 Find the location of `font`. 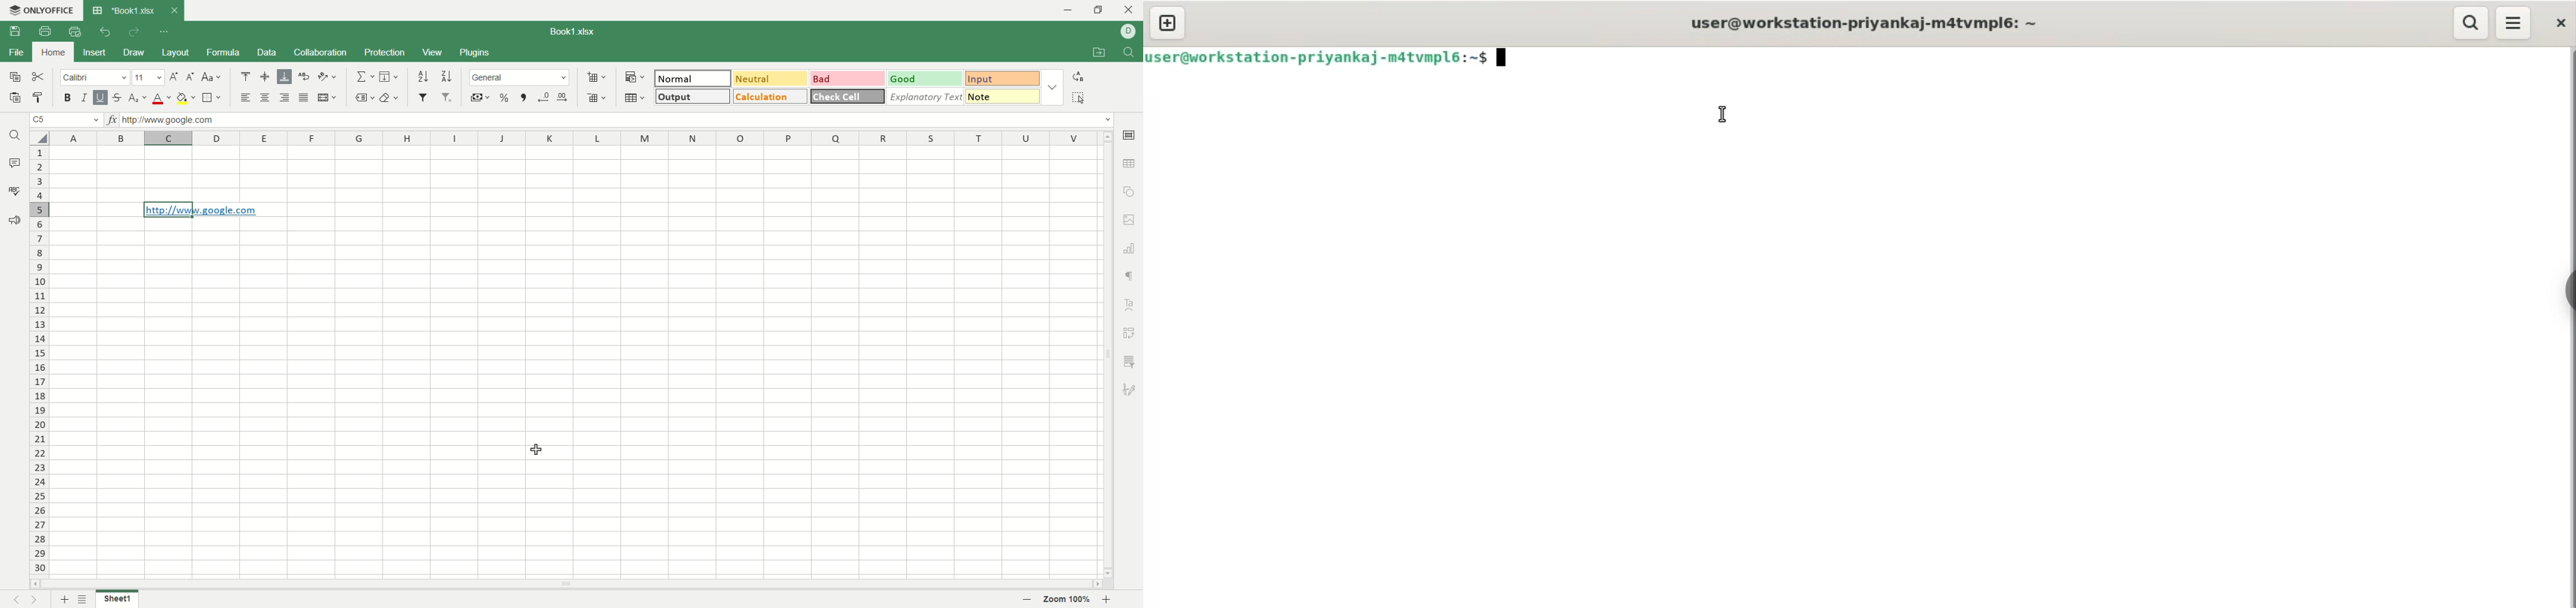

font is located at coordinates (95, 79).